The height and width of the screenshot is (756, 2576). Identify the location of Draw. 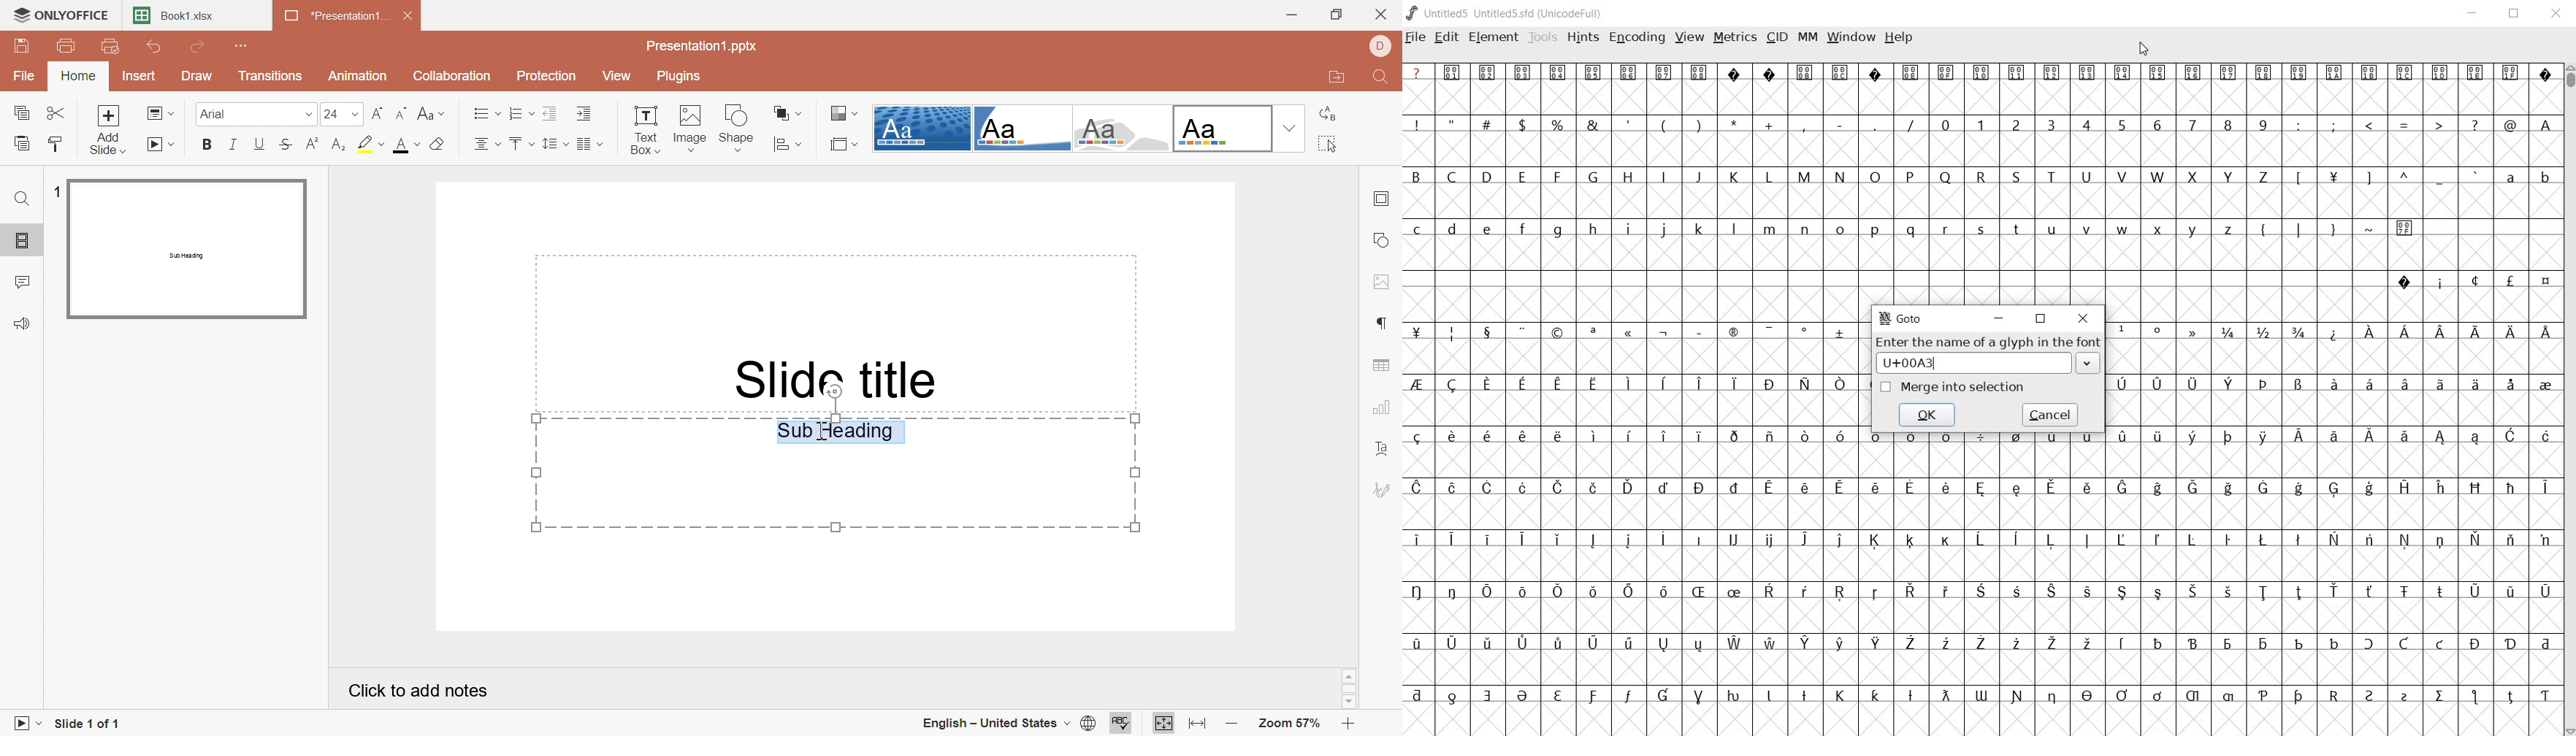
(197, 76).